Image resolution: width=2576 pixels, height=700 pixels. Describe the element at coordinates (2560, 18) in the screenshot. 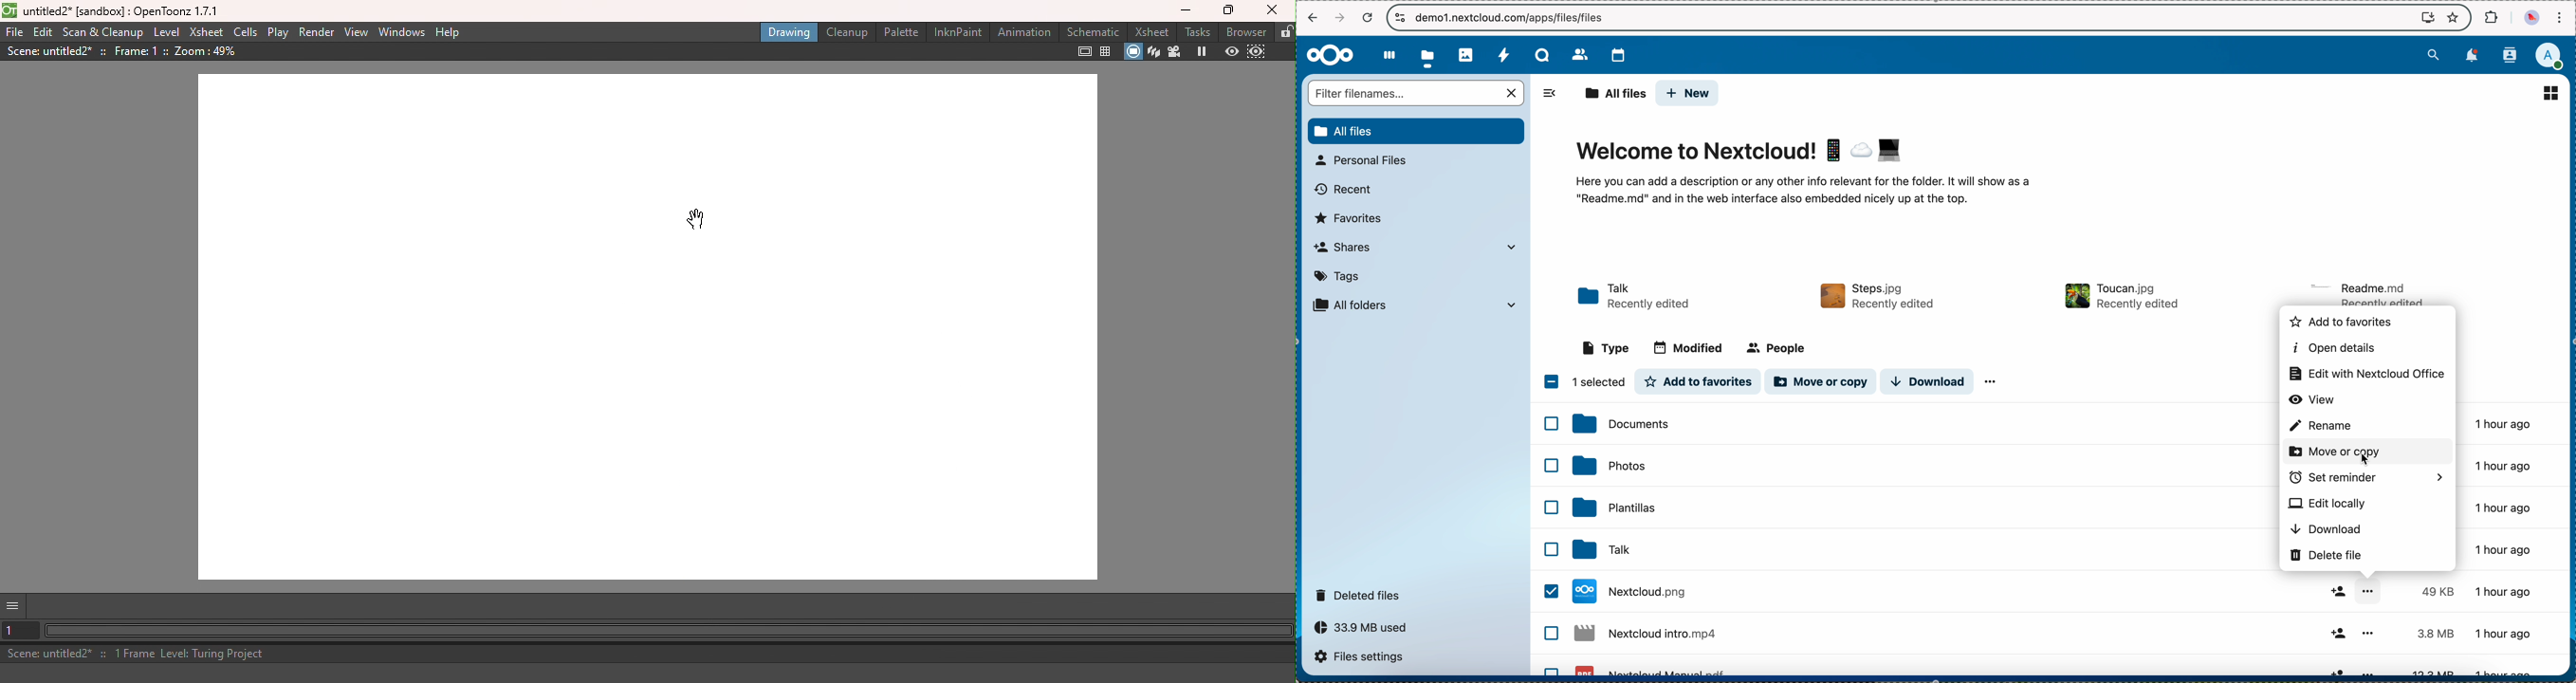

I see `customize and control Google Chrome` at that location.